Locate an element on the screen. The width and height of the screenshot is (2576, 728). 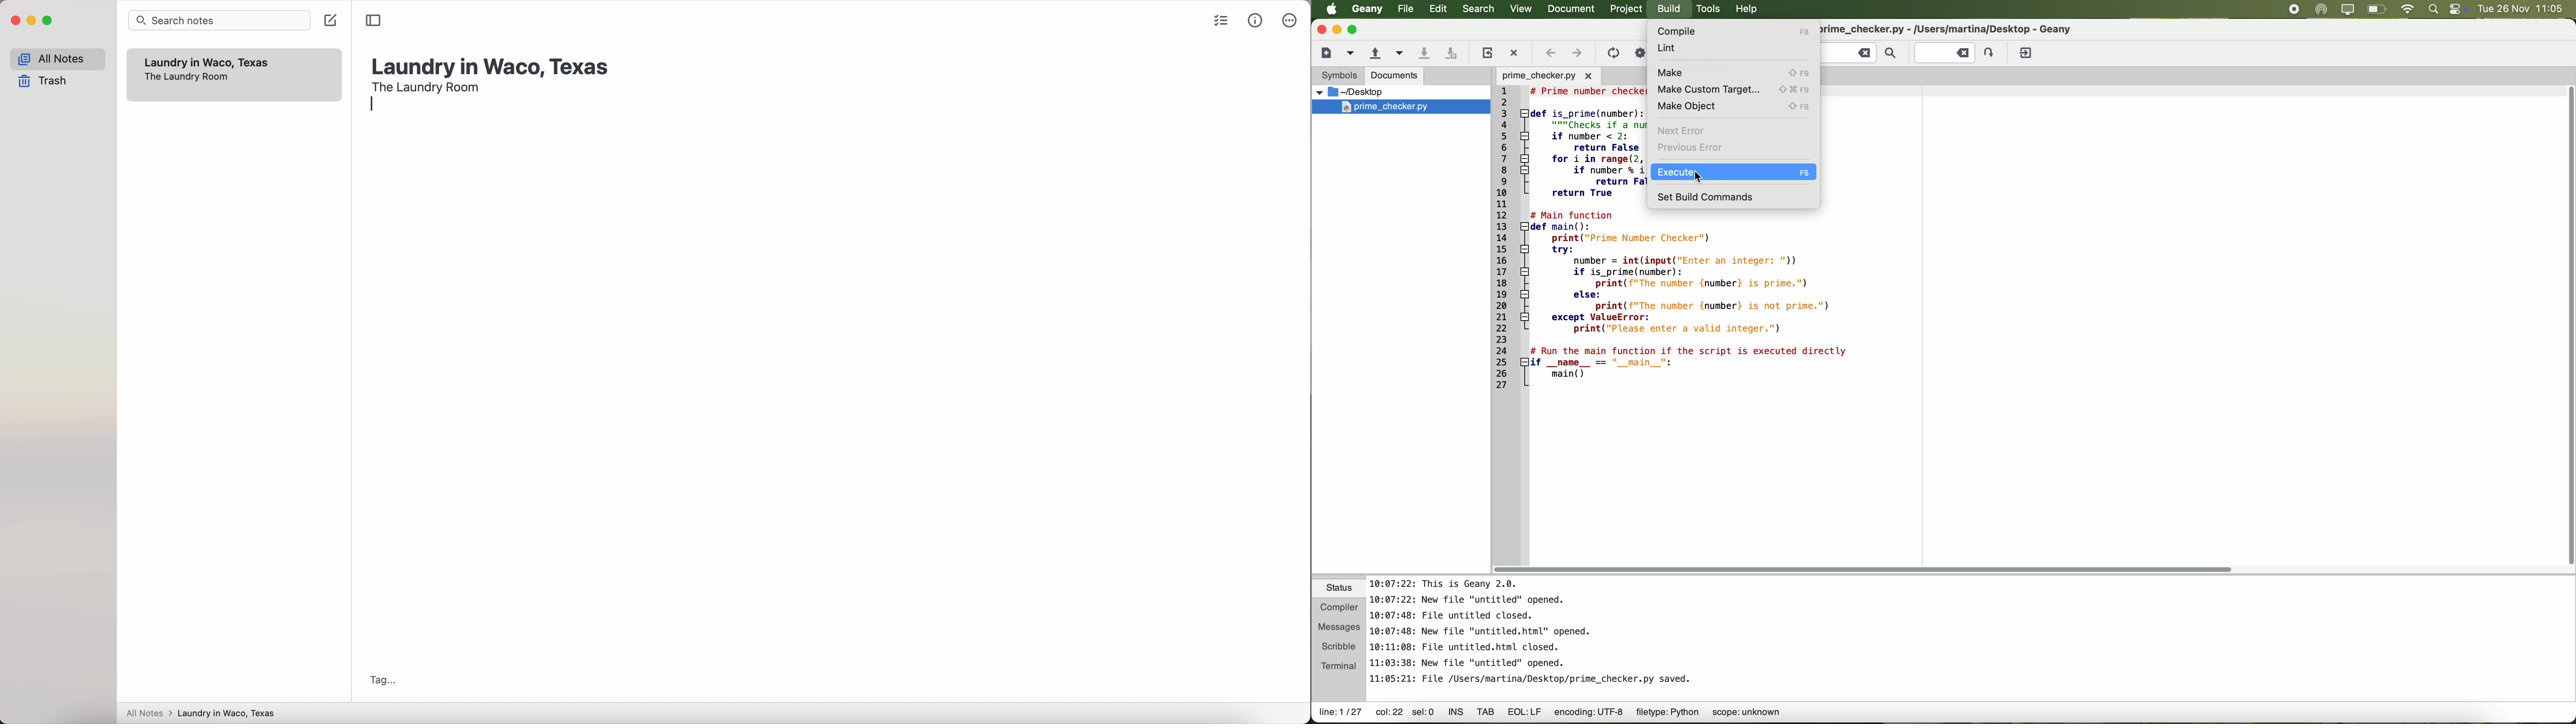
All notes > Laundry in Waco, Texas is located at coordinates (205, 714).